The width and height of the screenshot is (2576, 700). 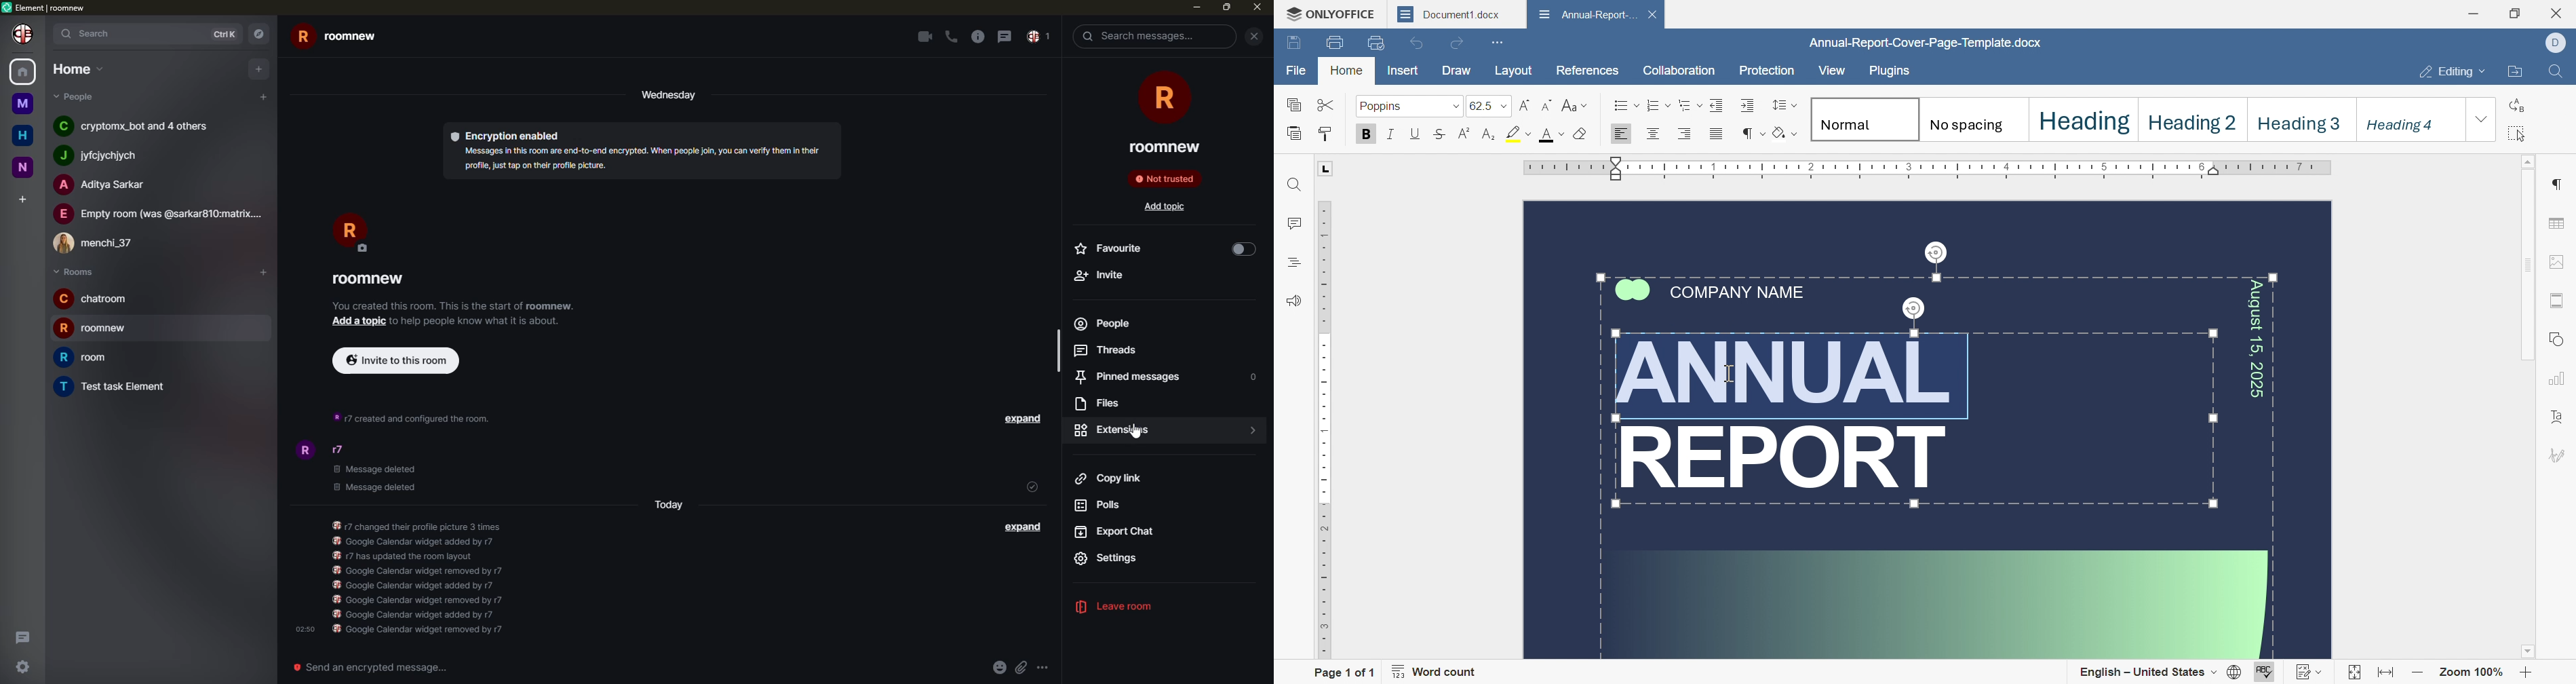 I want to click on settings, so click(x=1118, y=559).